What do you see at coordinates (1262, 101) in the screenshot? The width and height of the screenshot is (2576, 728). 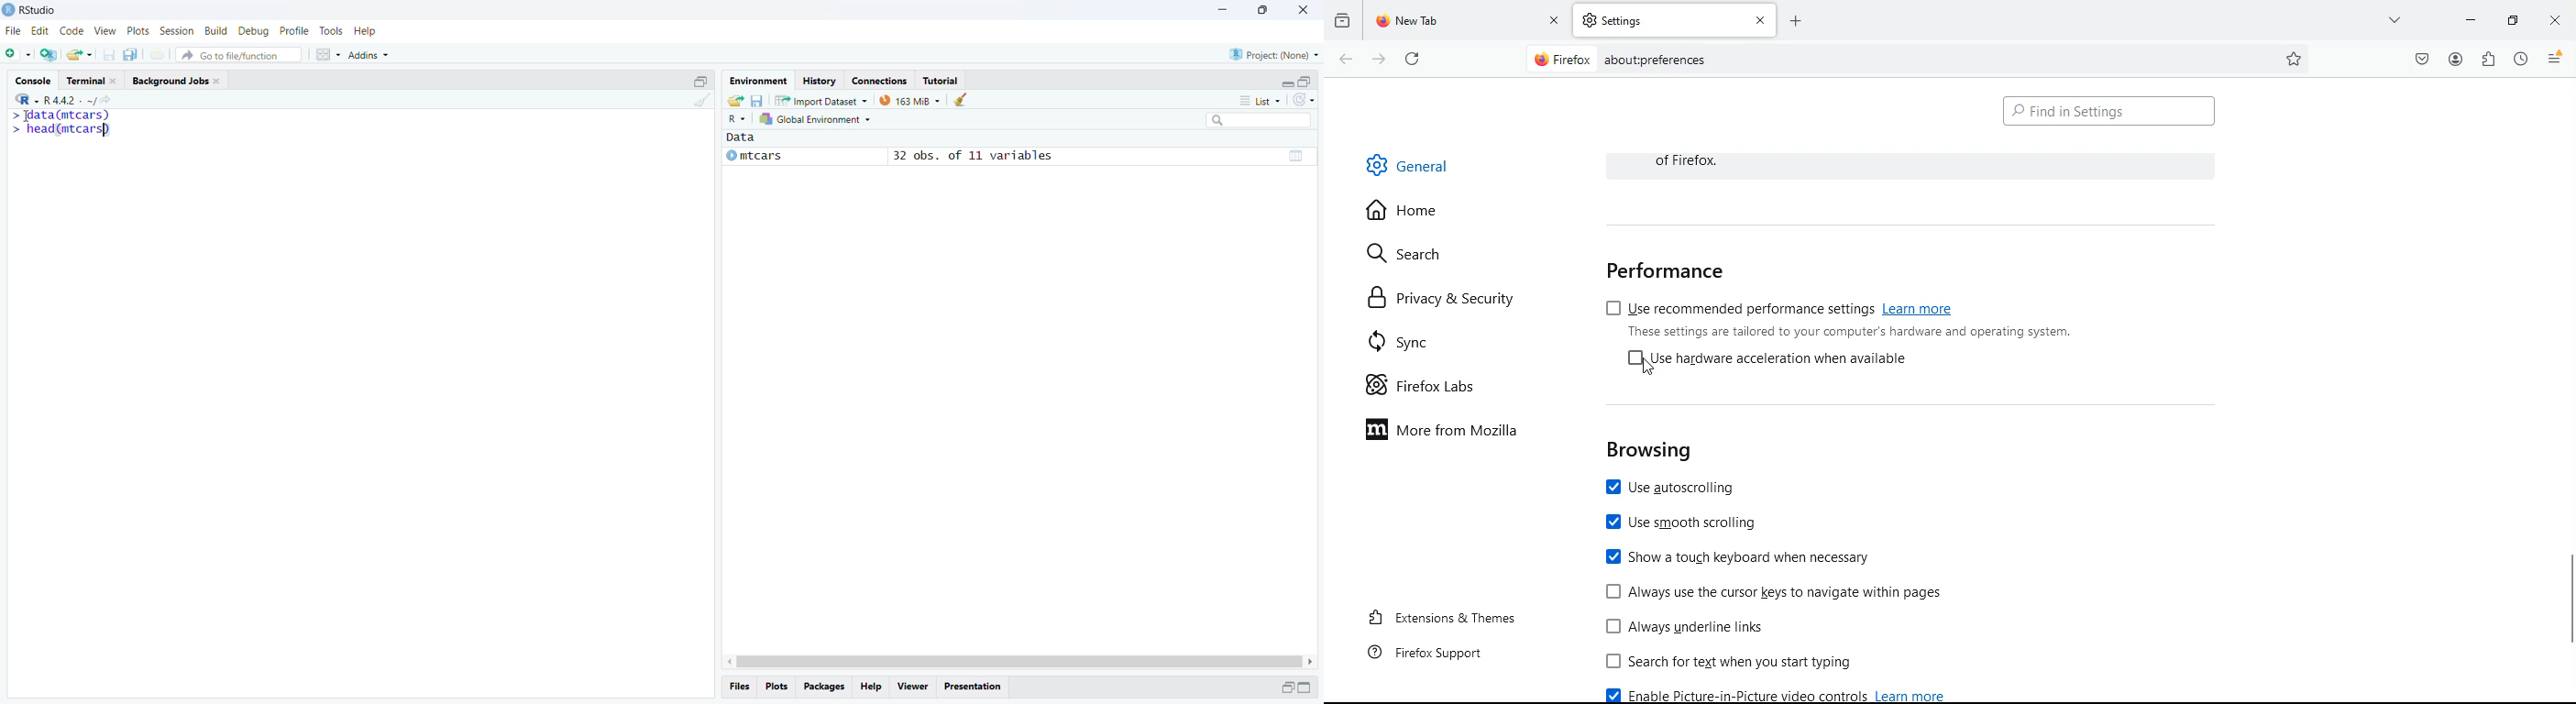 I see `list` at bounding box center [1262, 101].